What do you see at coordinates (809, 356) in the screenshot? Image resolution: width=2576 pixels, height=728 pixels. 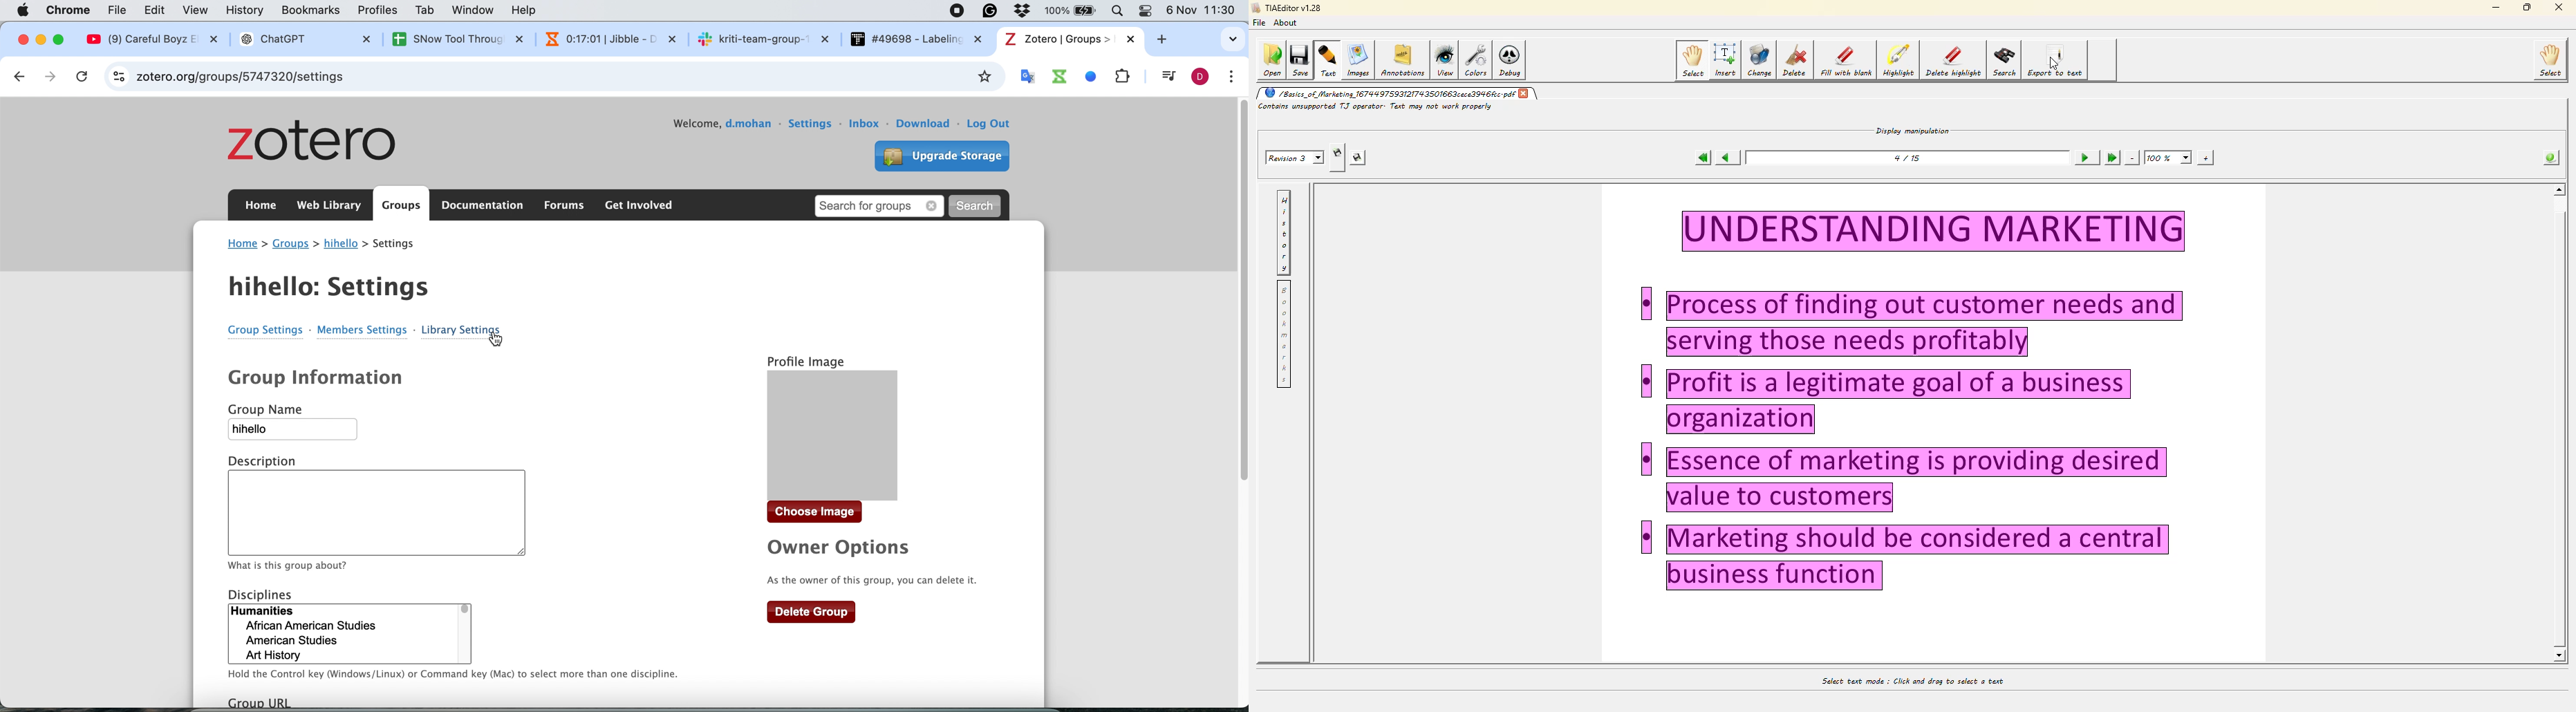 I see `Profile Details` at bounding box center [809, 356].